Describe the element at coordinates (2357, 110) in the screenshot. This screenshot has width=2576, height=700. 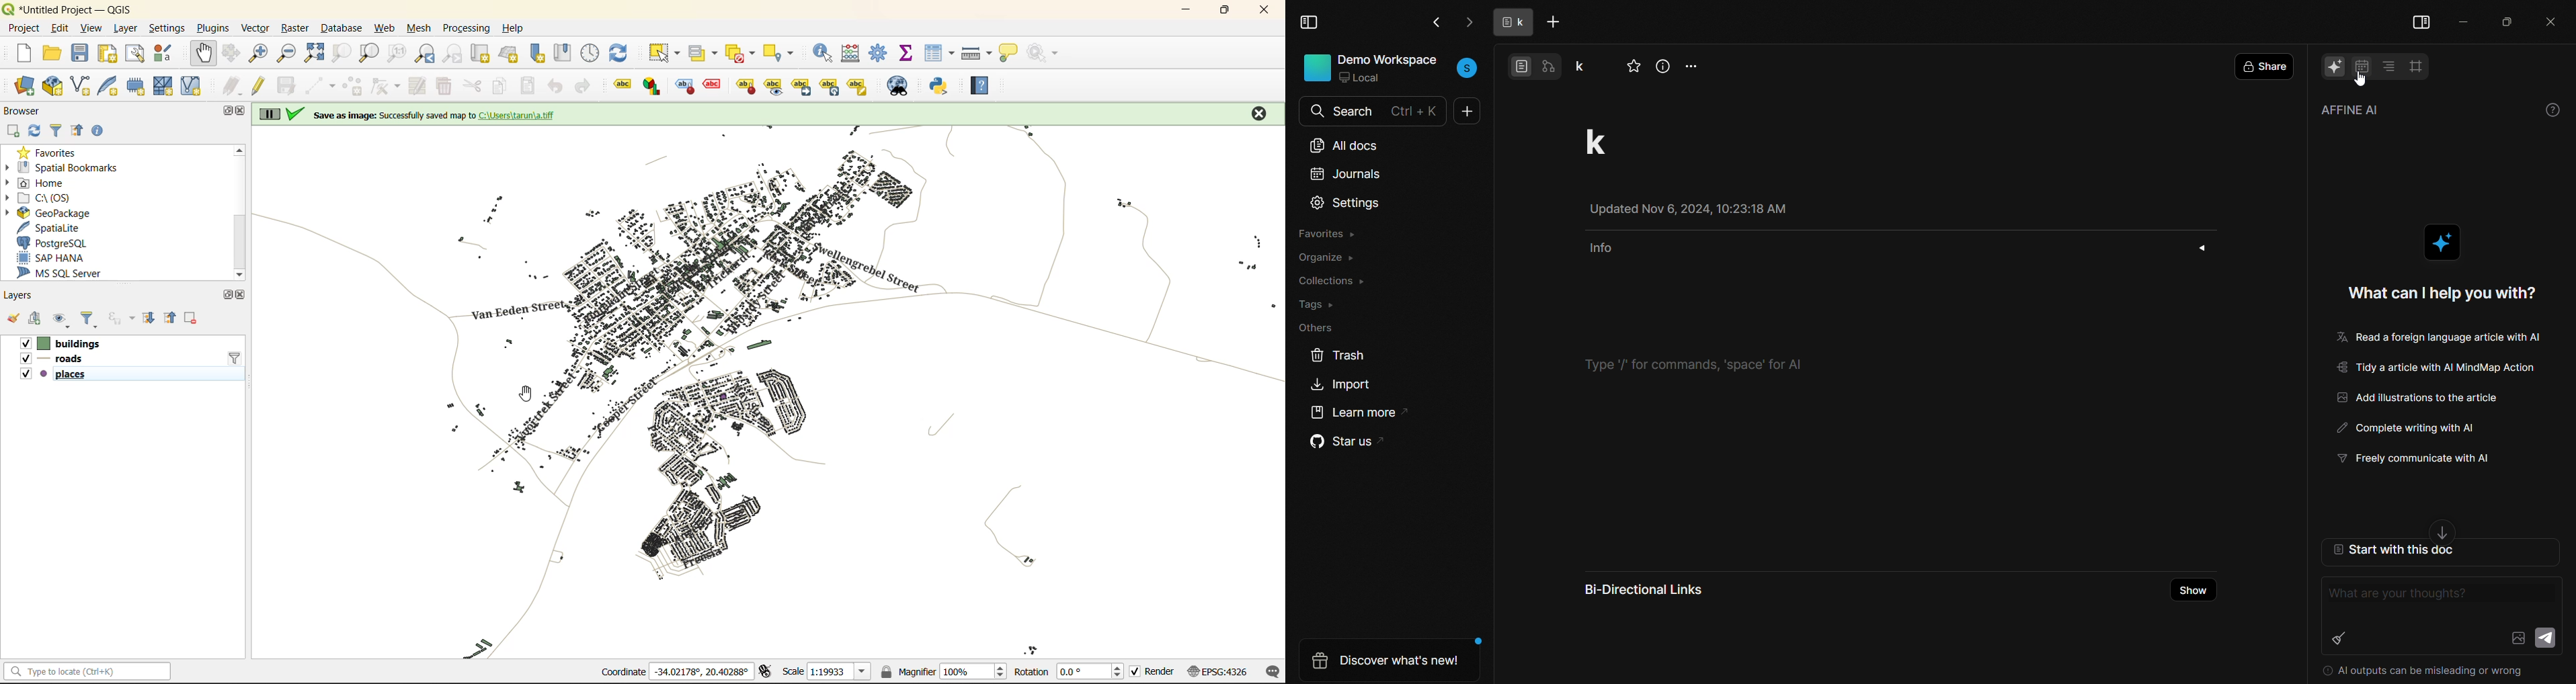
I see `affine AI` at that location.